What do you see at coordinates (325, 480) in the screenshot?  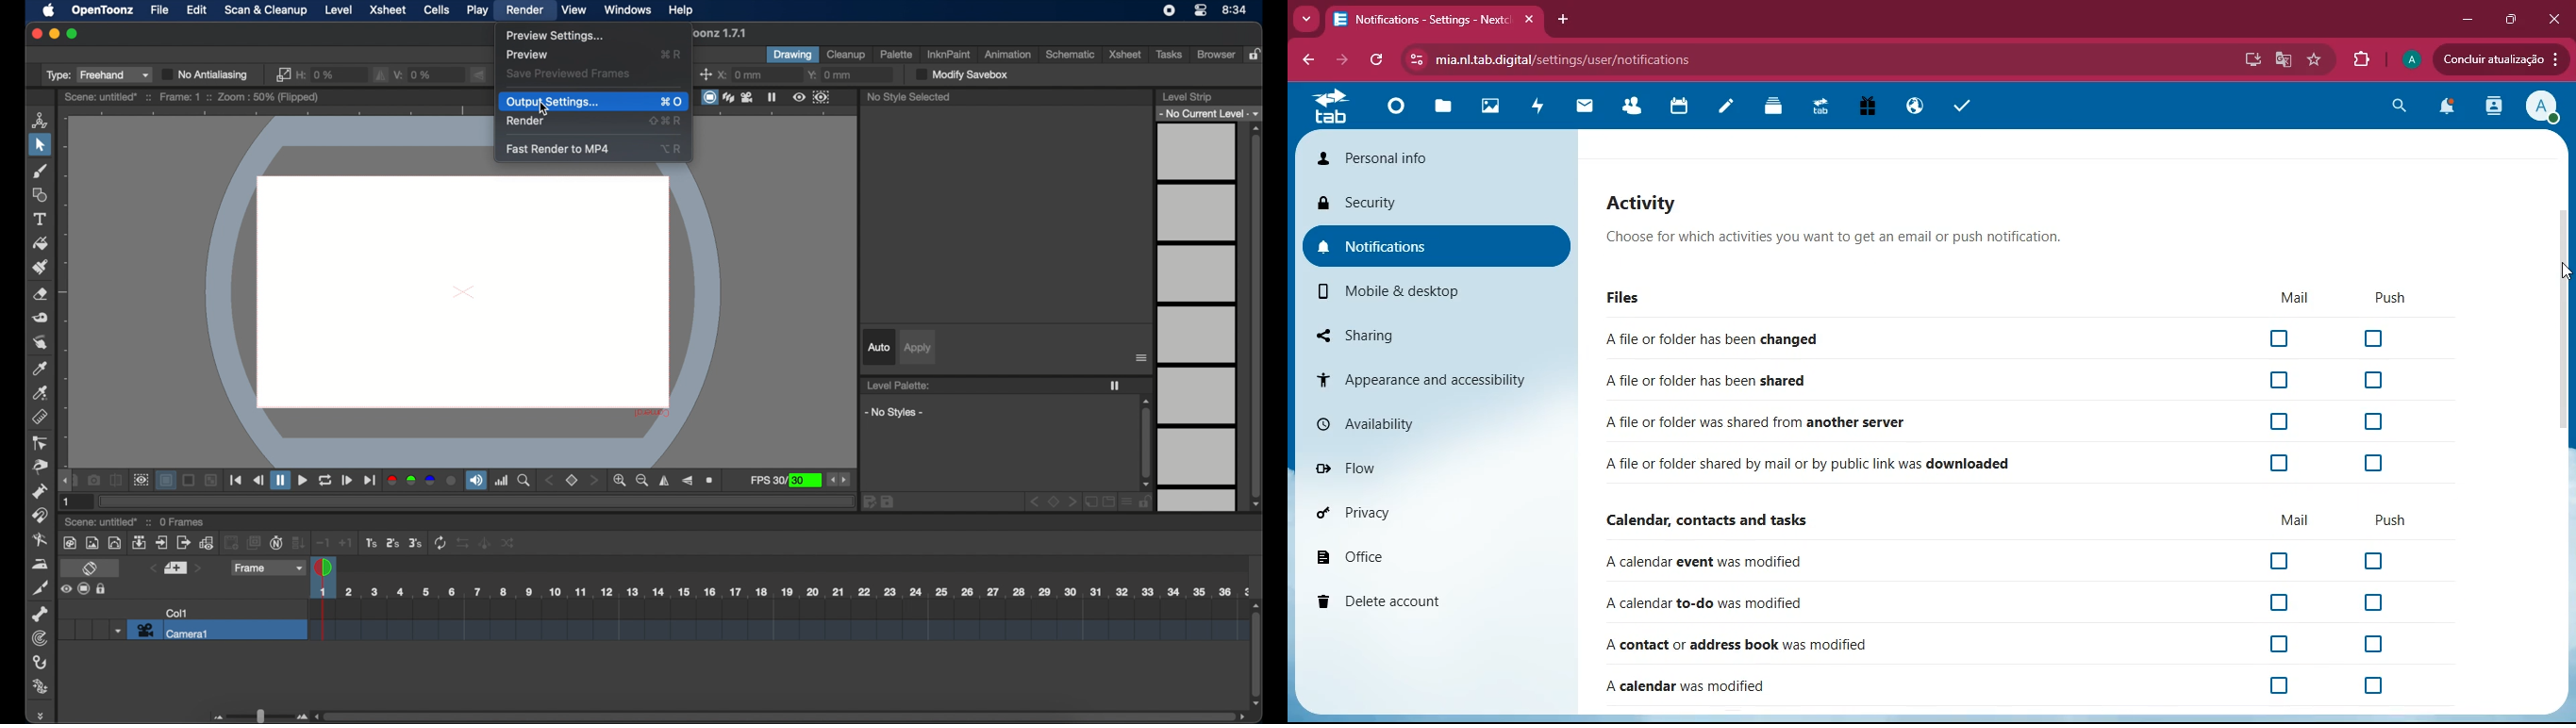 I see `` at bounding box center [325, 480].